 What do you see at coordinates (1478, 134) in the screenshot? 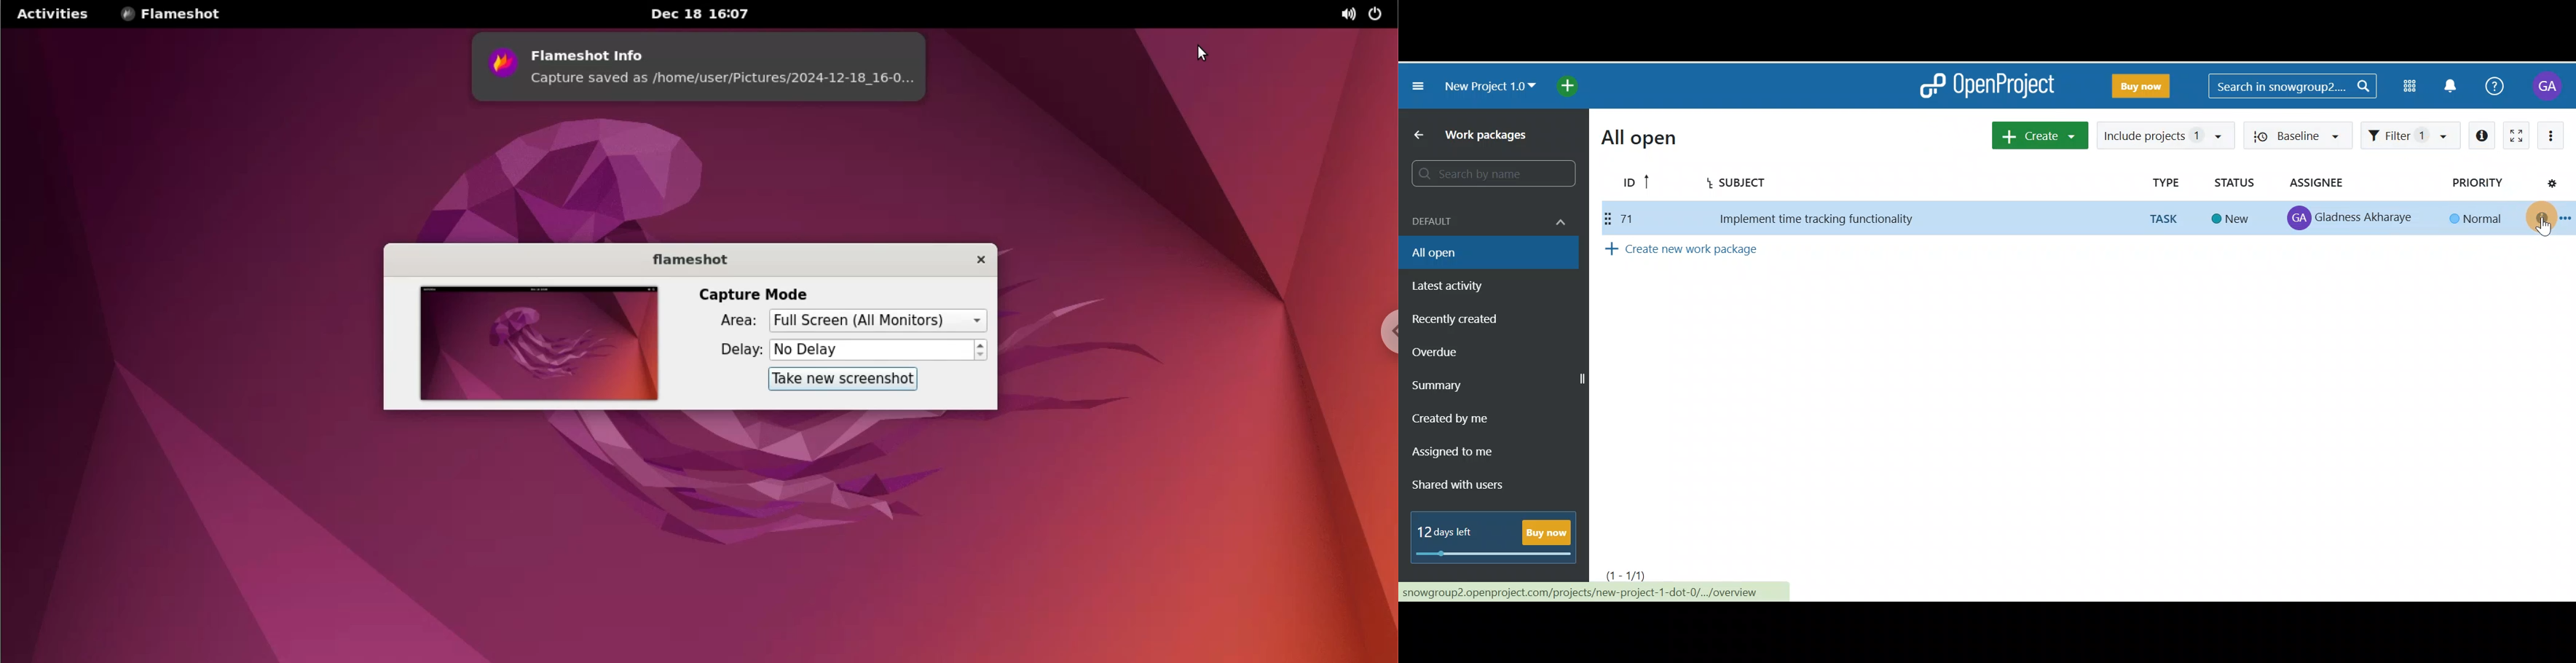
I see `Work packages` at bounding box center [1478, 134].